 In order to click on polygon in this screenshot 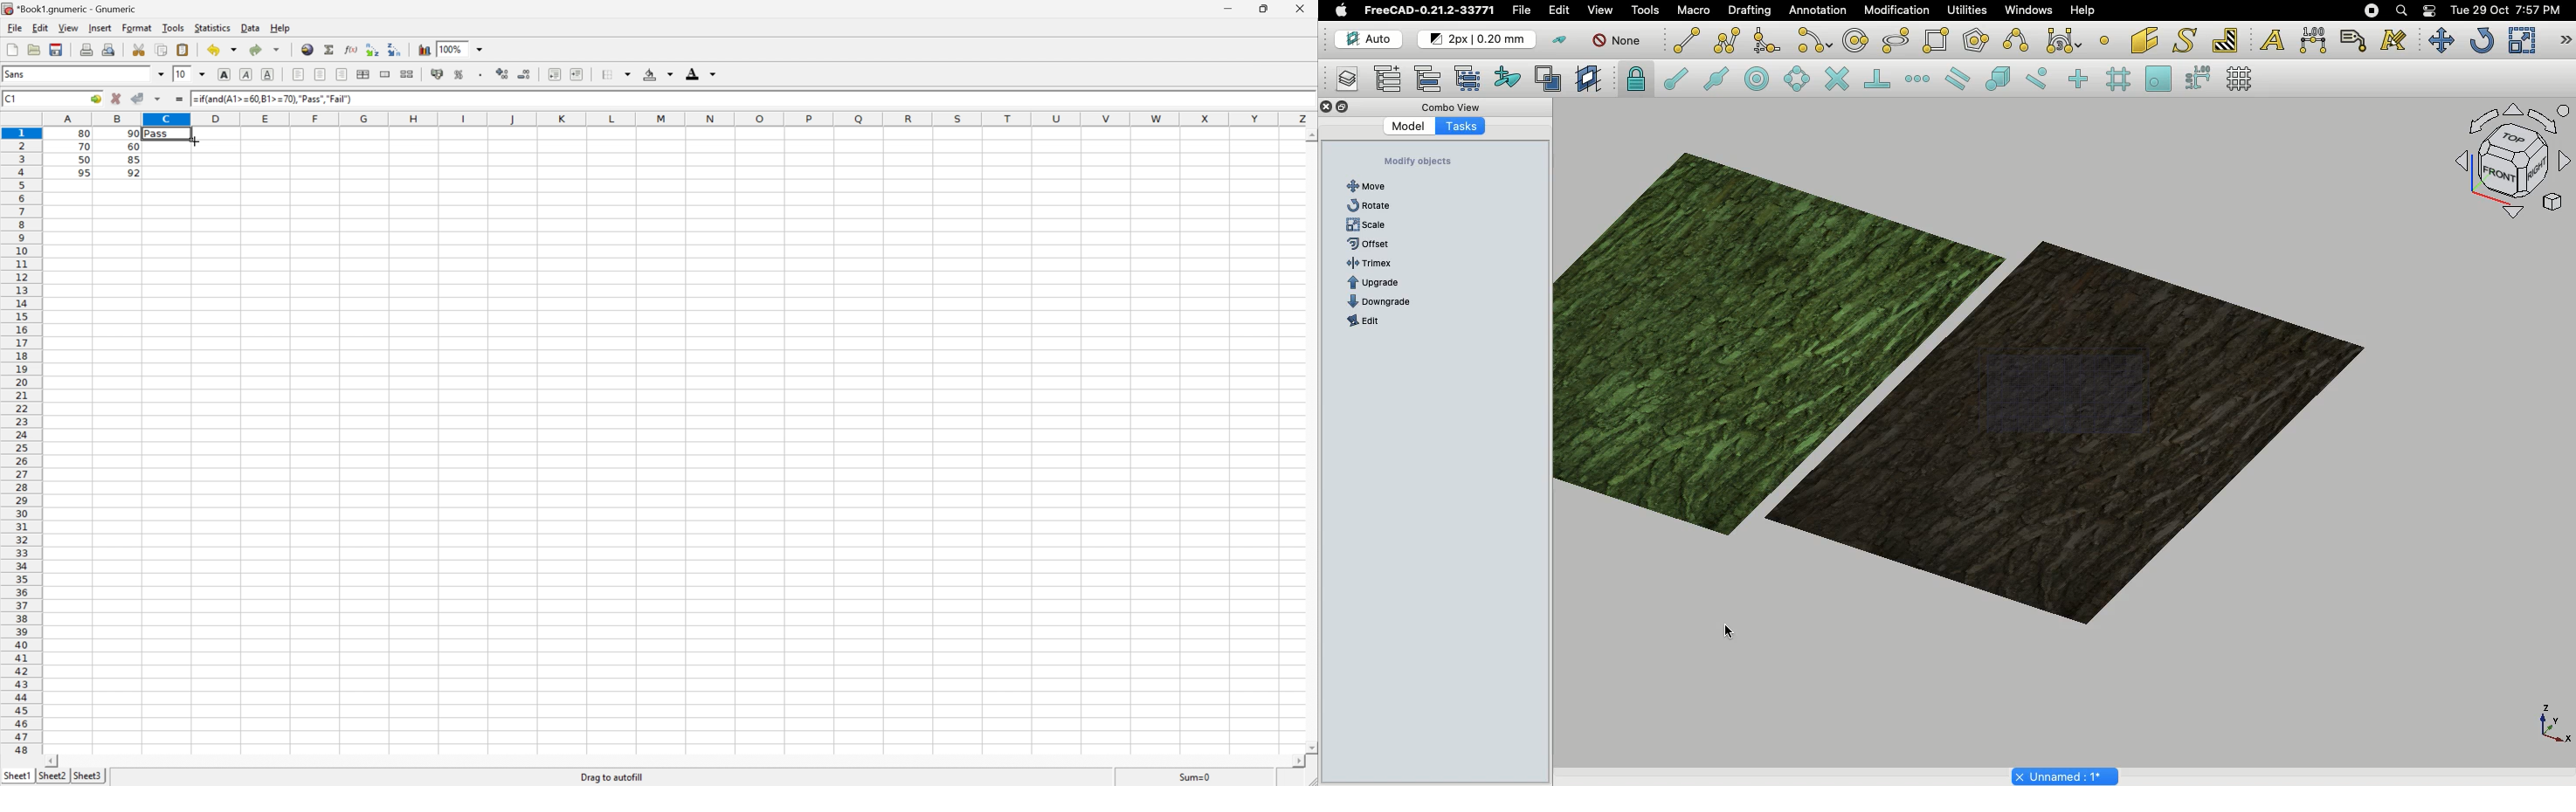, I will do `click(1896, 41)`.